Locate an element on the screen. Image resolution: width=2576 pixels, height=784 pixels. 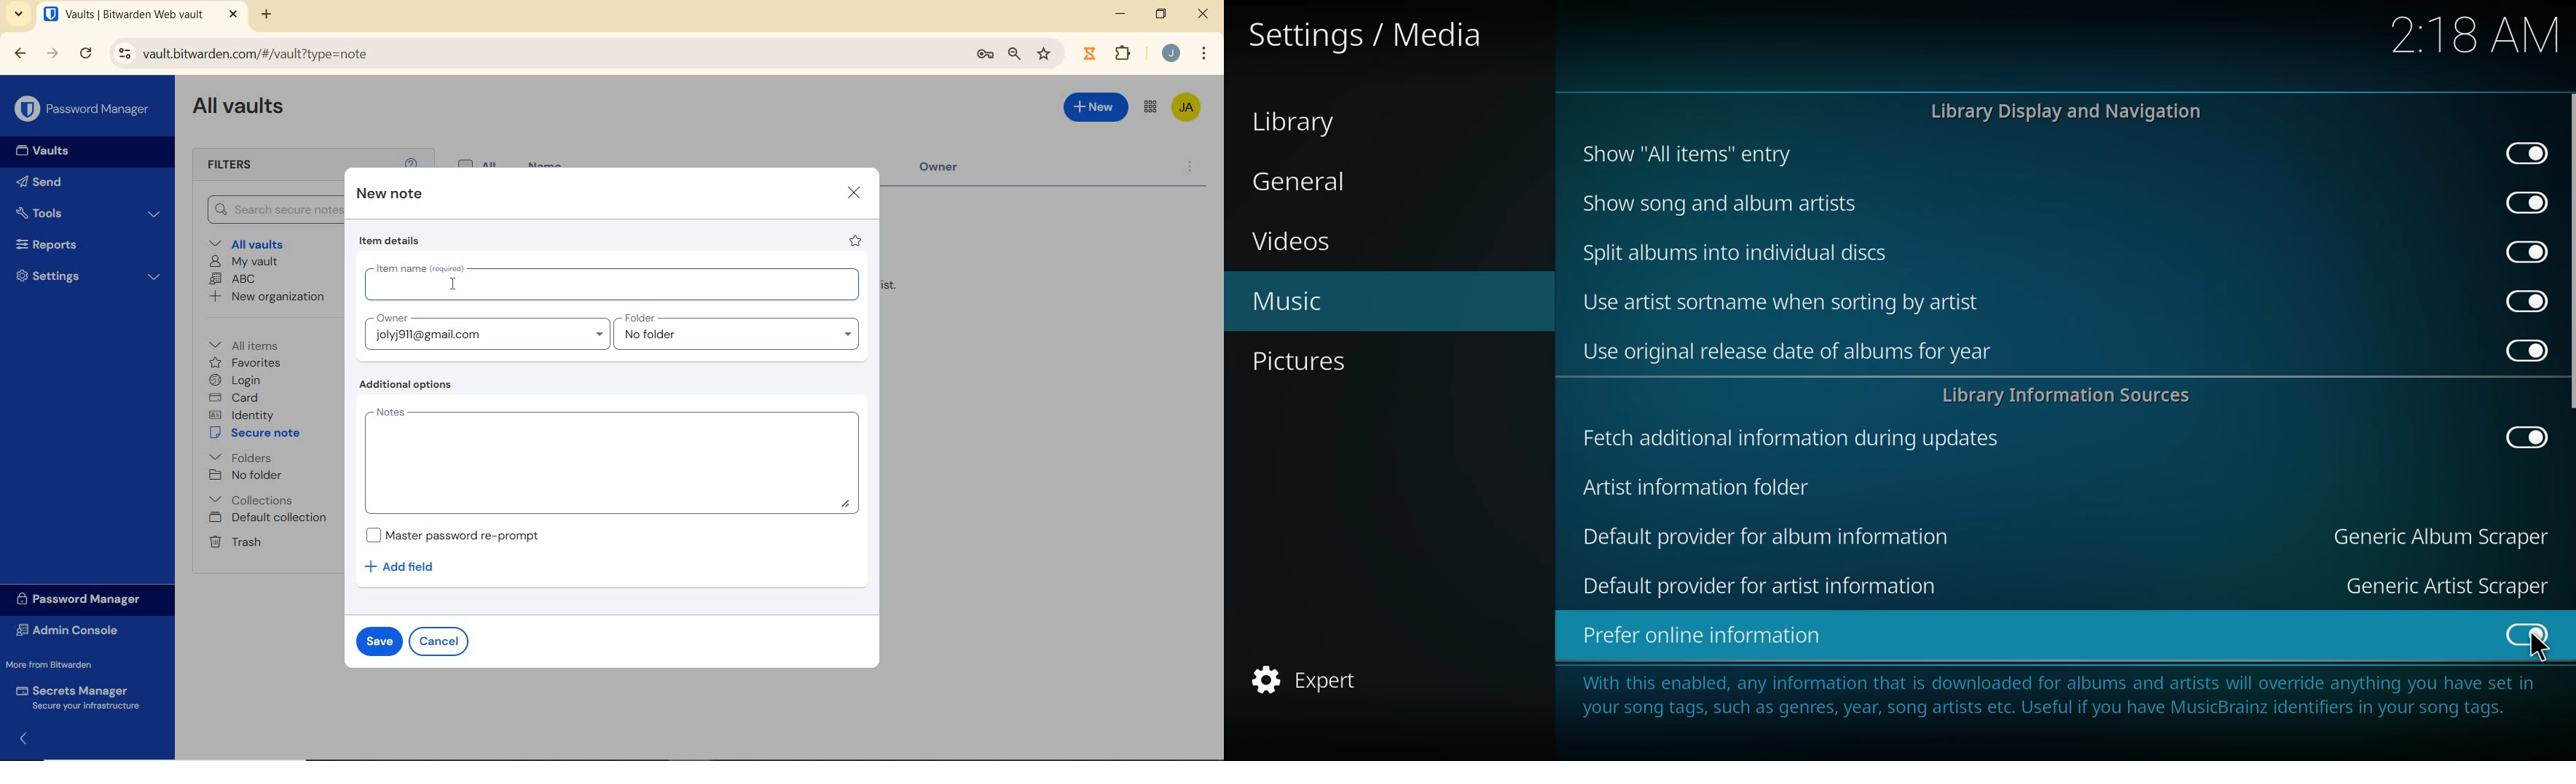
My Vault is located at coordinates (243, 262).